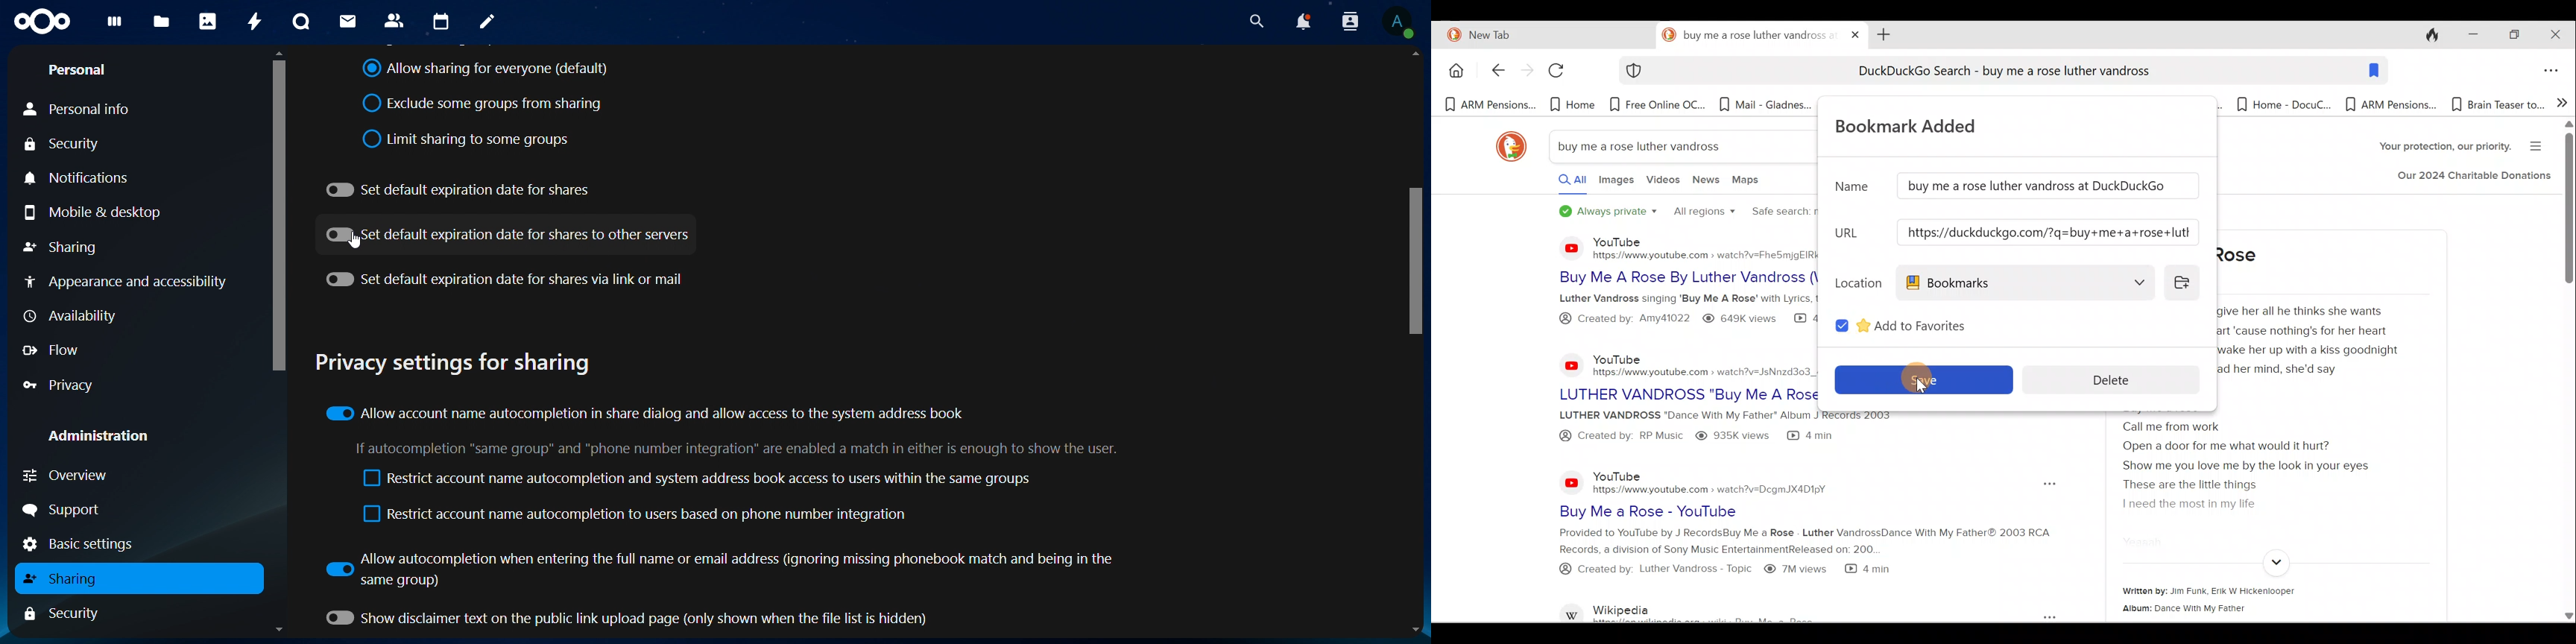 The width and height of the screenshot is (2576, 644). Describe the element at coordinates (62, 385) in the screenshot. I see `privacy` at that location.